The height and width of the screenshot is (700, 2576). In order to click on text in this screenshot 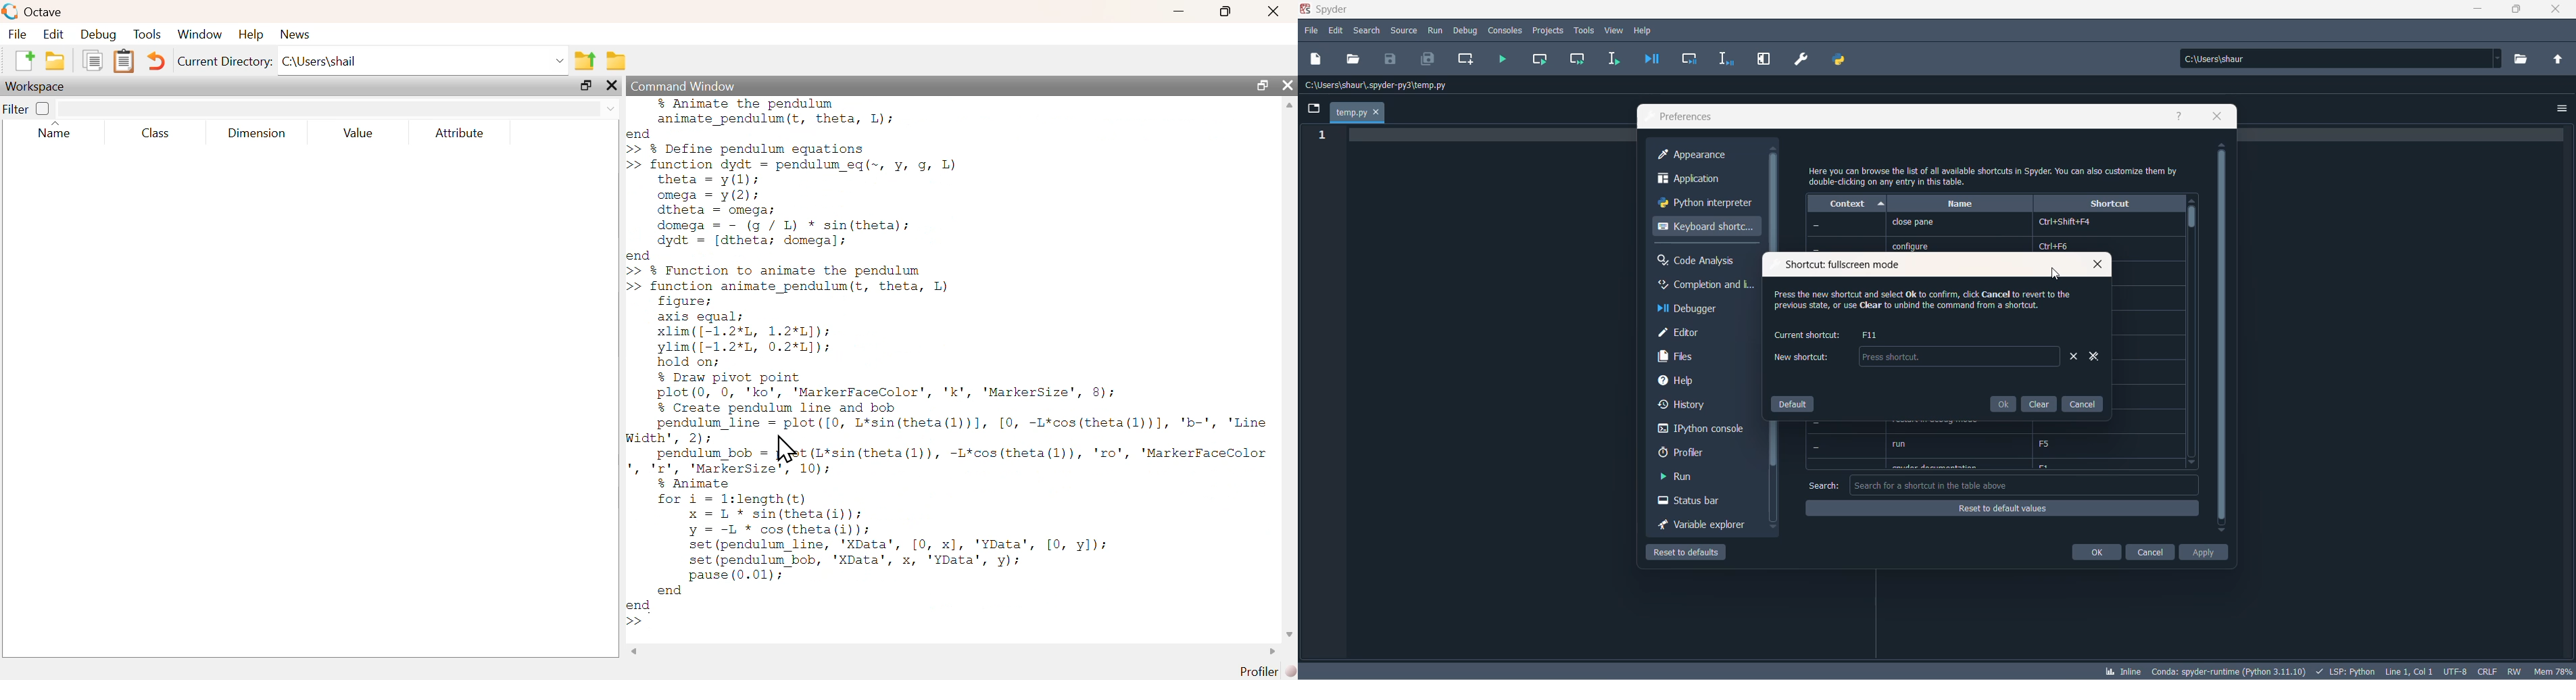, I will do `click(1996, 175)`.